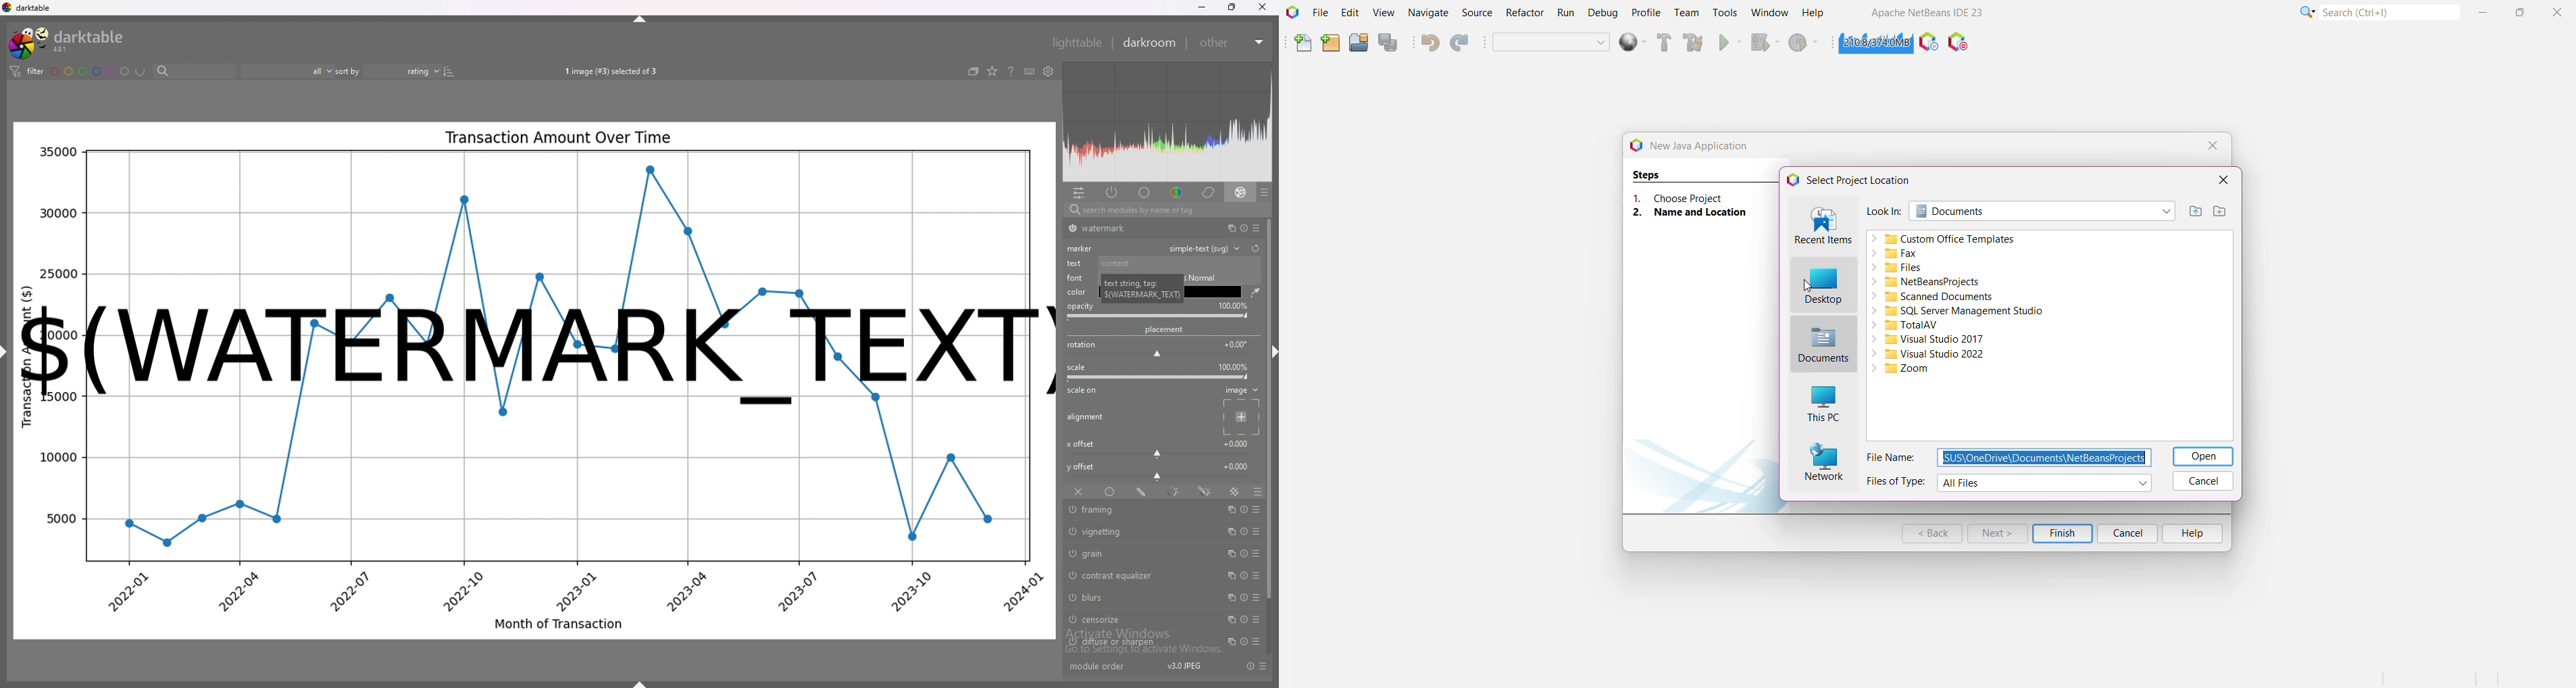 The width and height of the screenshot is (2576, 700). Describe the element at coordinates (1104, 667) in the screenshot. I see `module order` at that location.